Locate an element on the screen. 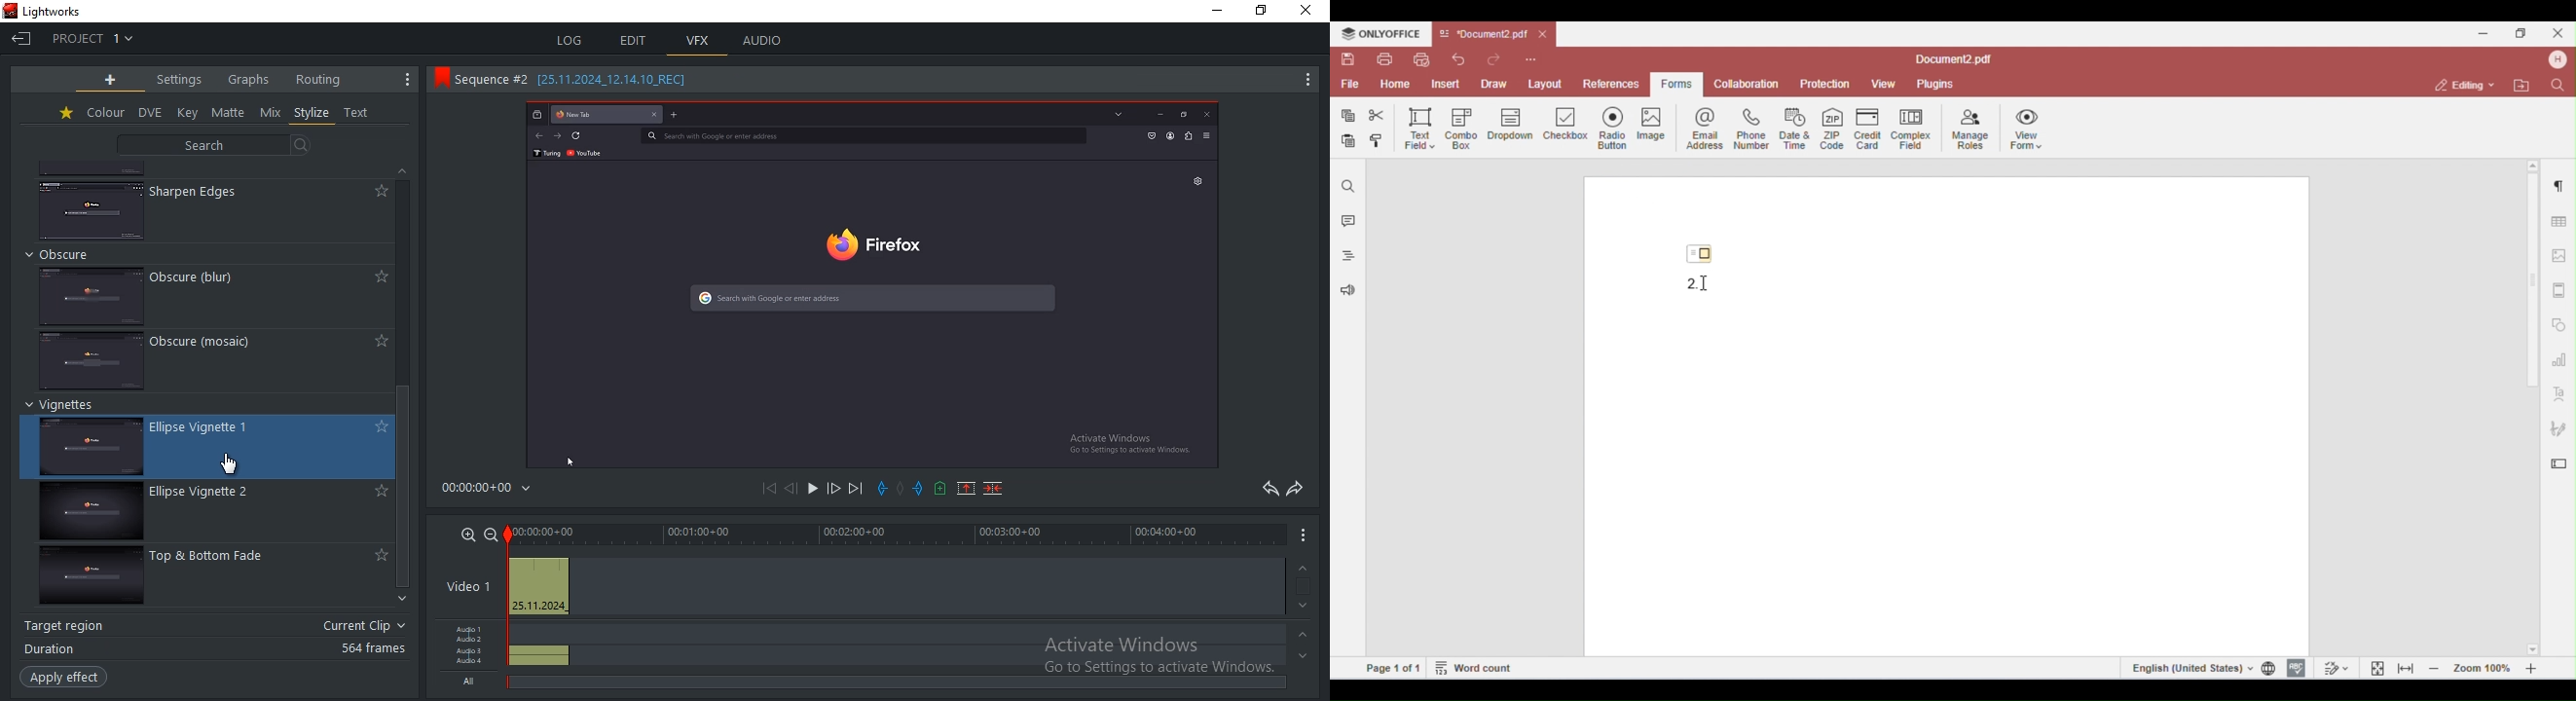 Image resolution: width=2576 pixels, height=728 pixels. Audio 2 is located at coordinates (472, 641).